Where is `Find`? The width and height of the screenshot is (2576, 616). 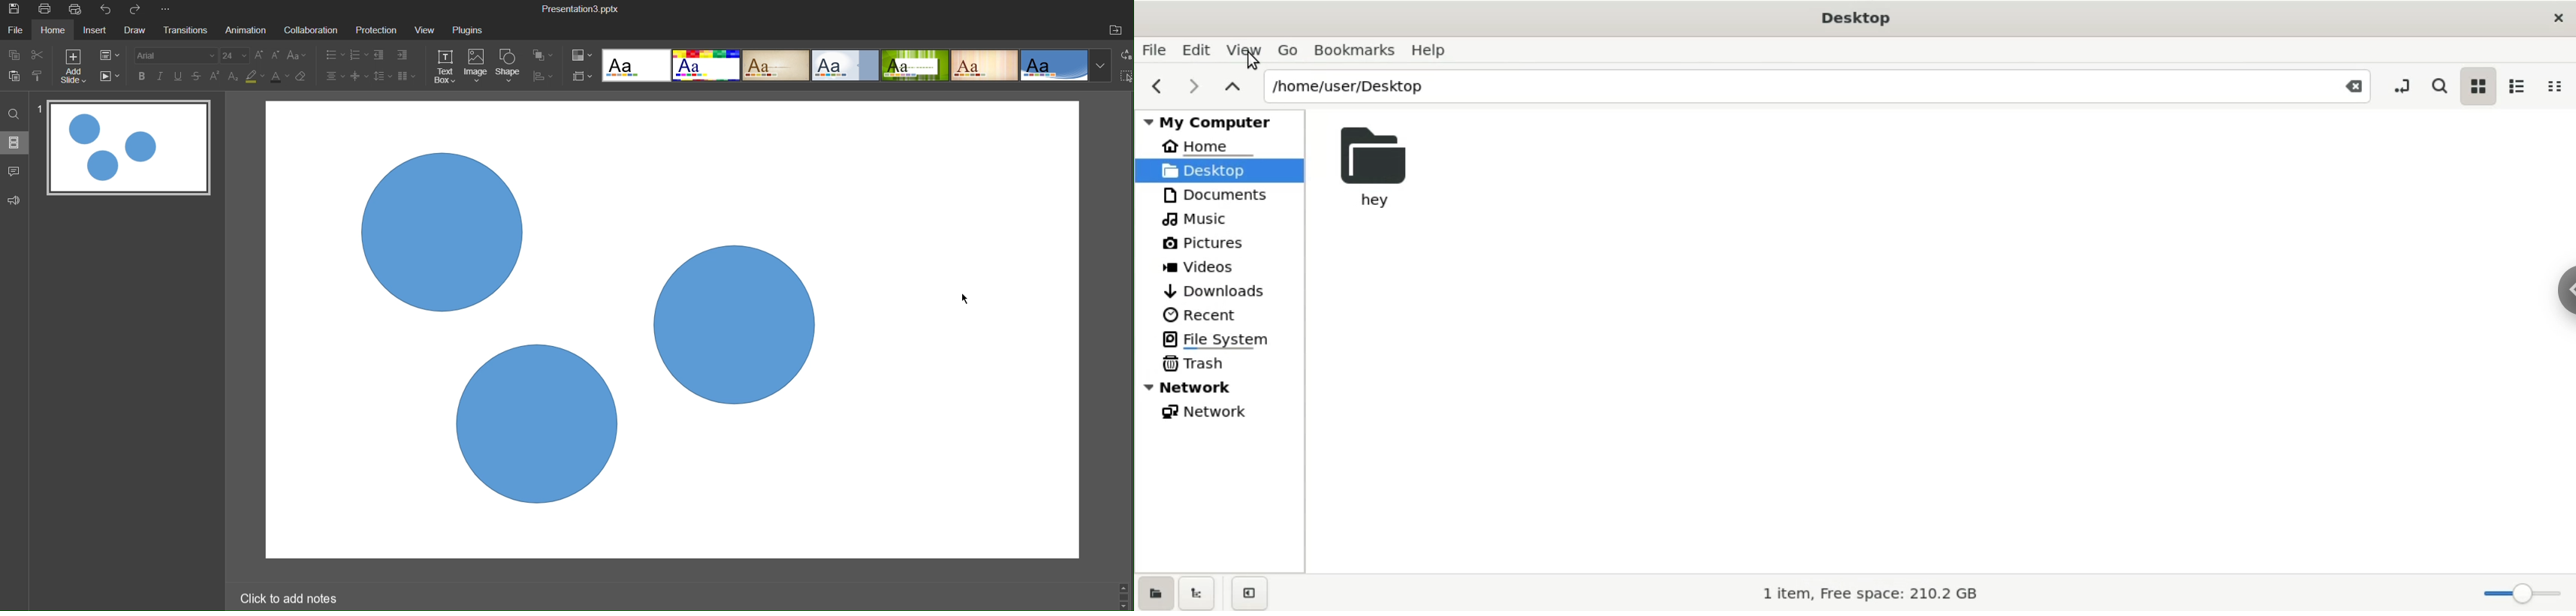
Find is located at coordinates (13, 116).